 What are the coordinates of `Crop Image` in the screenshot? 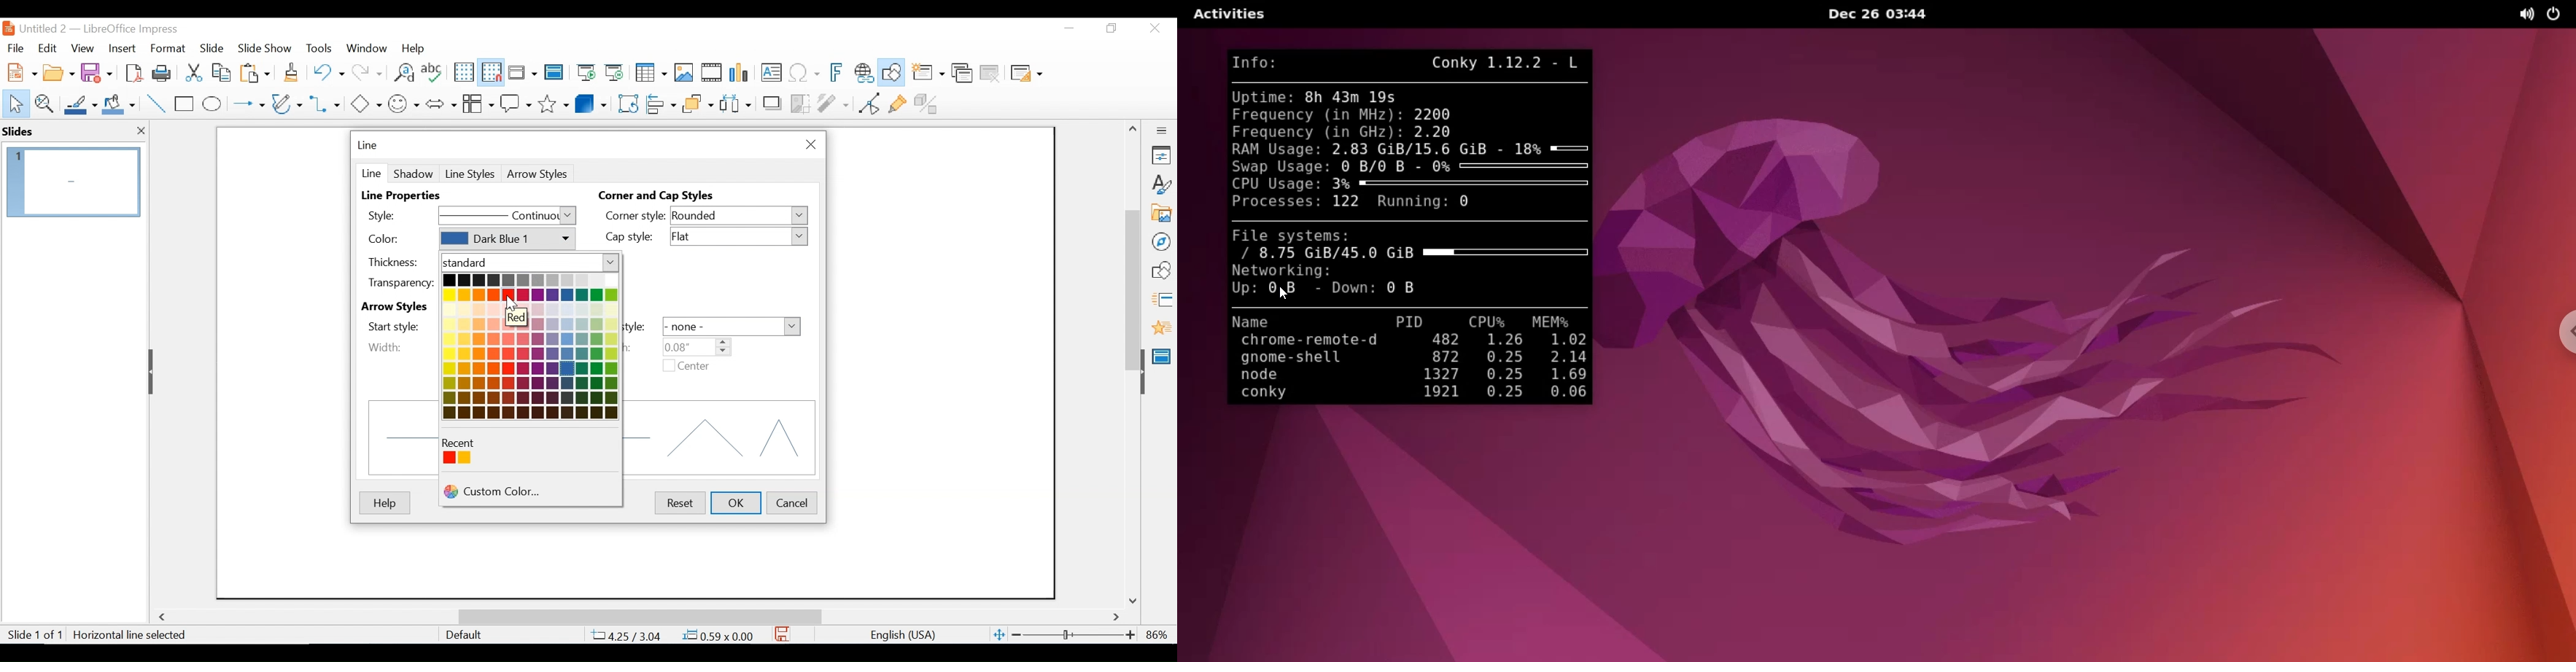 It's located at (800, 102).